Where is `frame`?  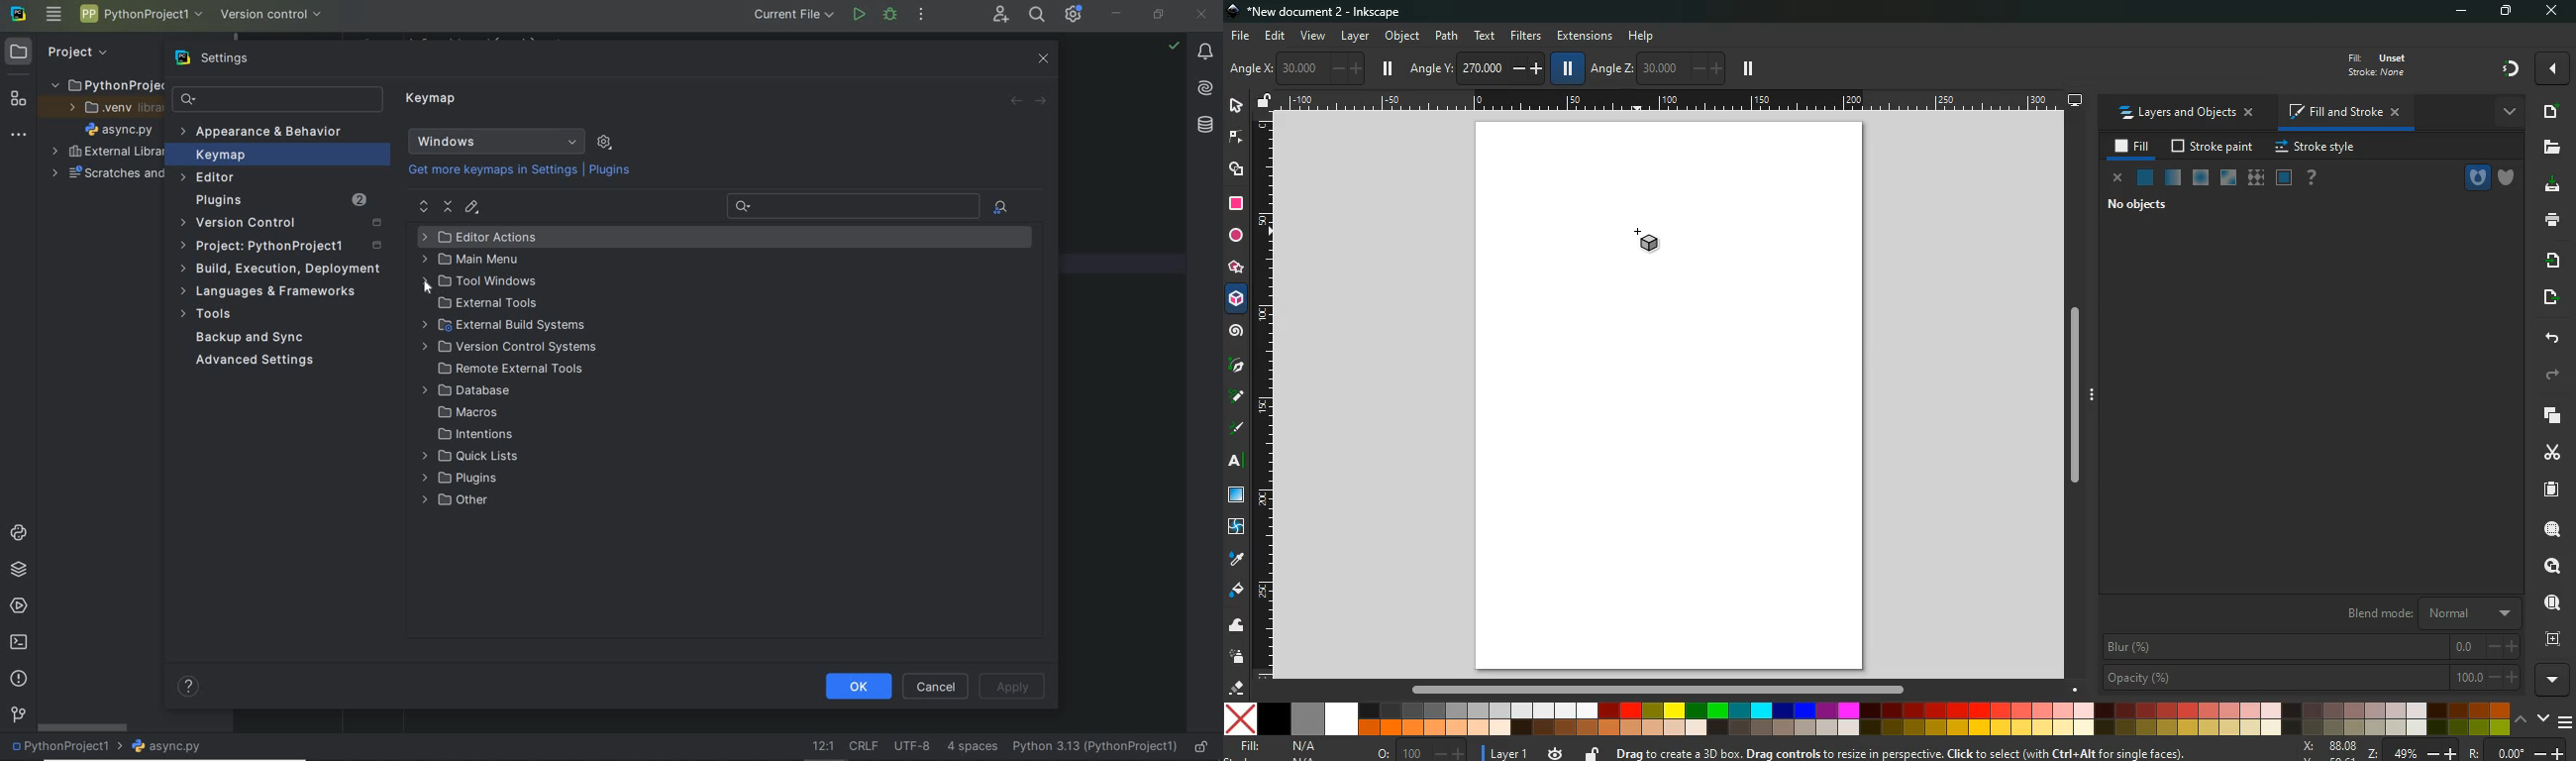
frame is located at coordinates (2284, 178).